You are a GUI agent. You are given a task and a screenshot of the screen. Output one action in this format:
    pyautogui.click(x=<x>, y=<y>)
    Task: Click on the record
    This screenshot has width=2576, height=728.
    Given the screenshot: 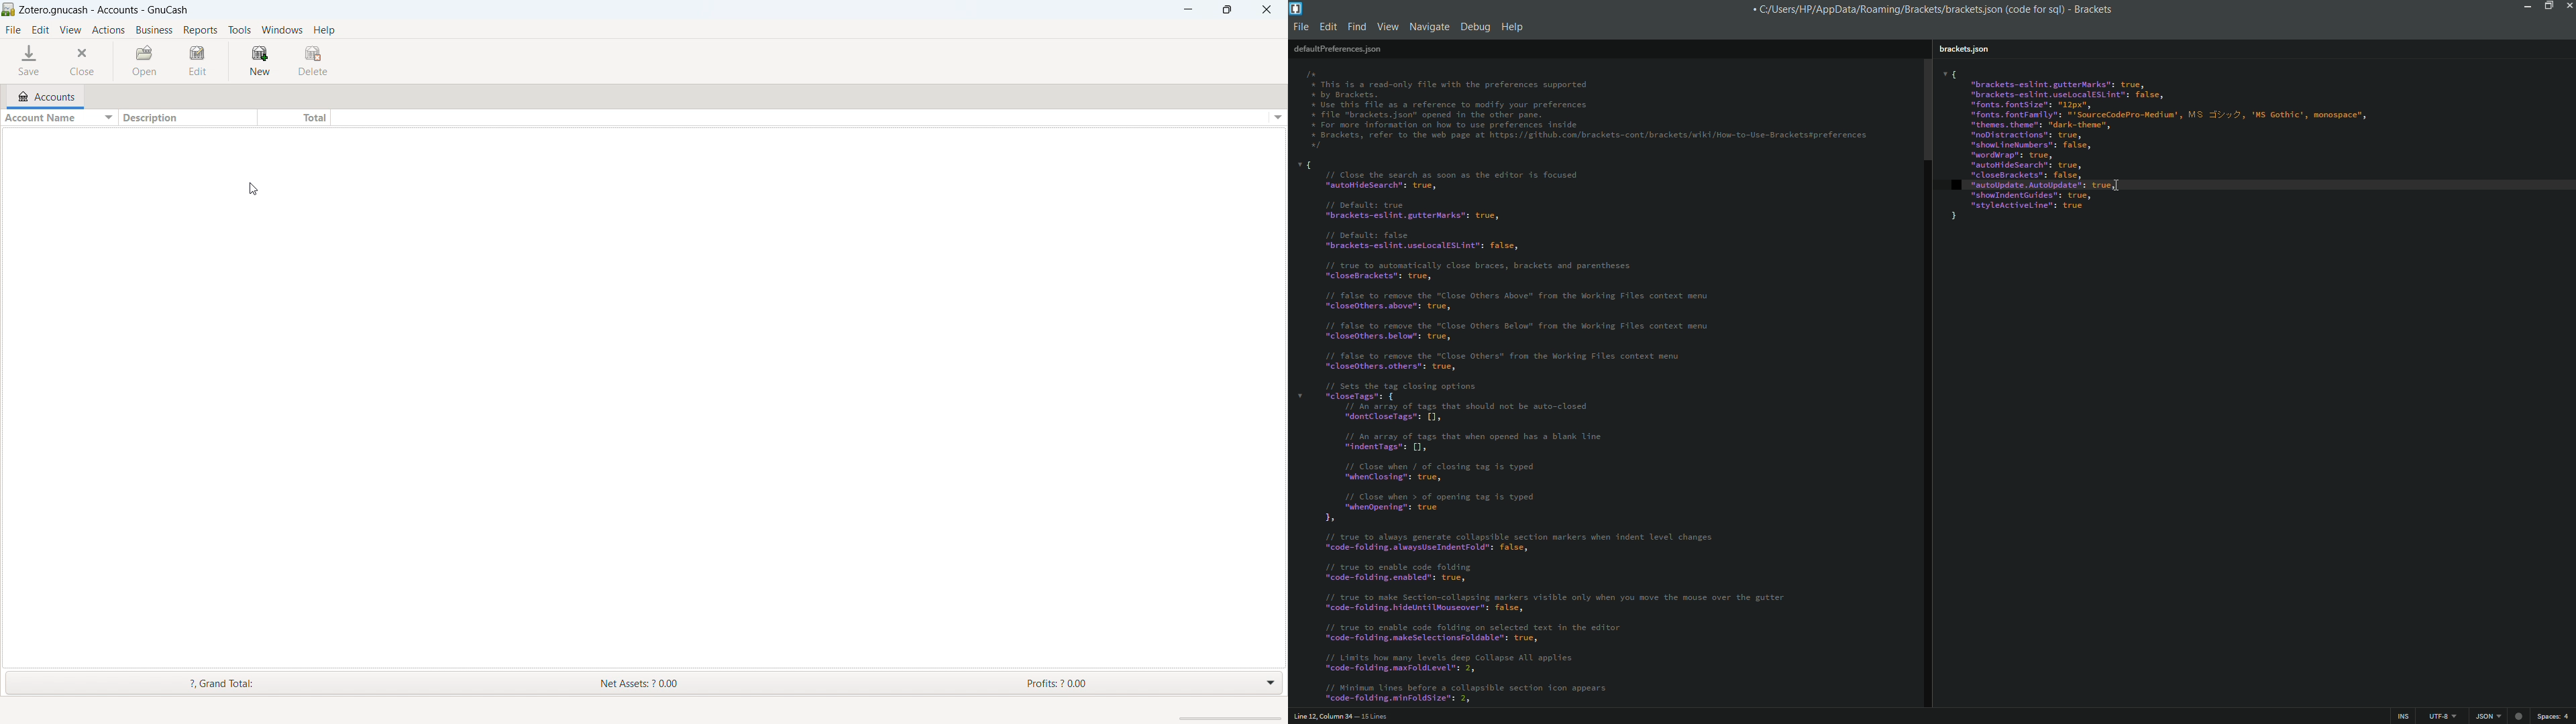 What is the action you would take?
    pyautogui.click(x=2520, y=715)
    